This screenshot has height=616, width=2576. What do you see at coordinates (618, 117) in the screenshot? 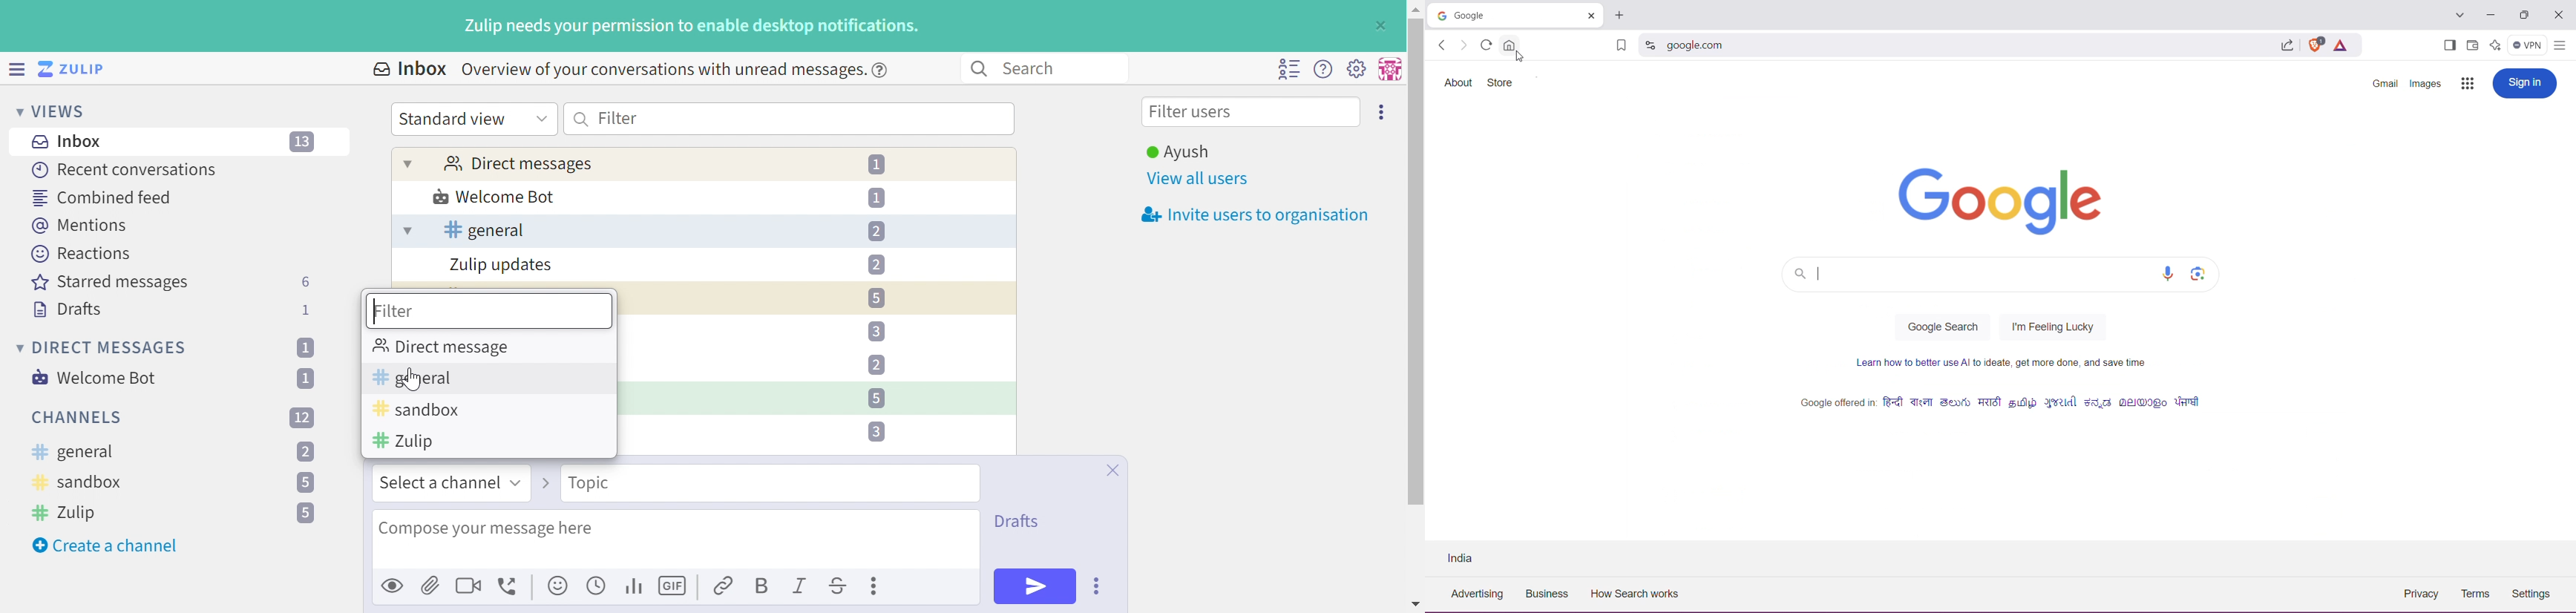
I see `Filter` at bounding box center [618, 117].